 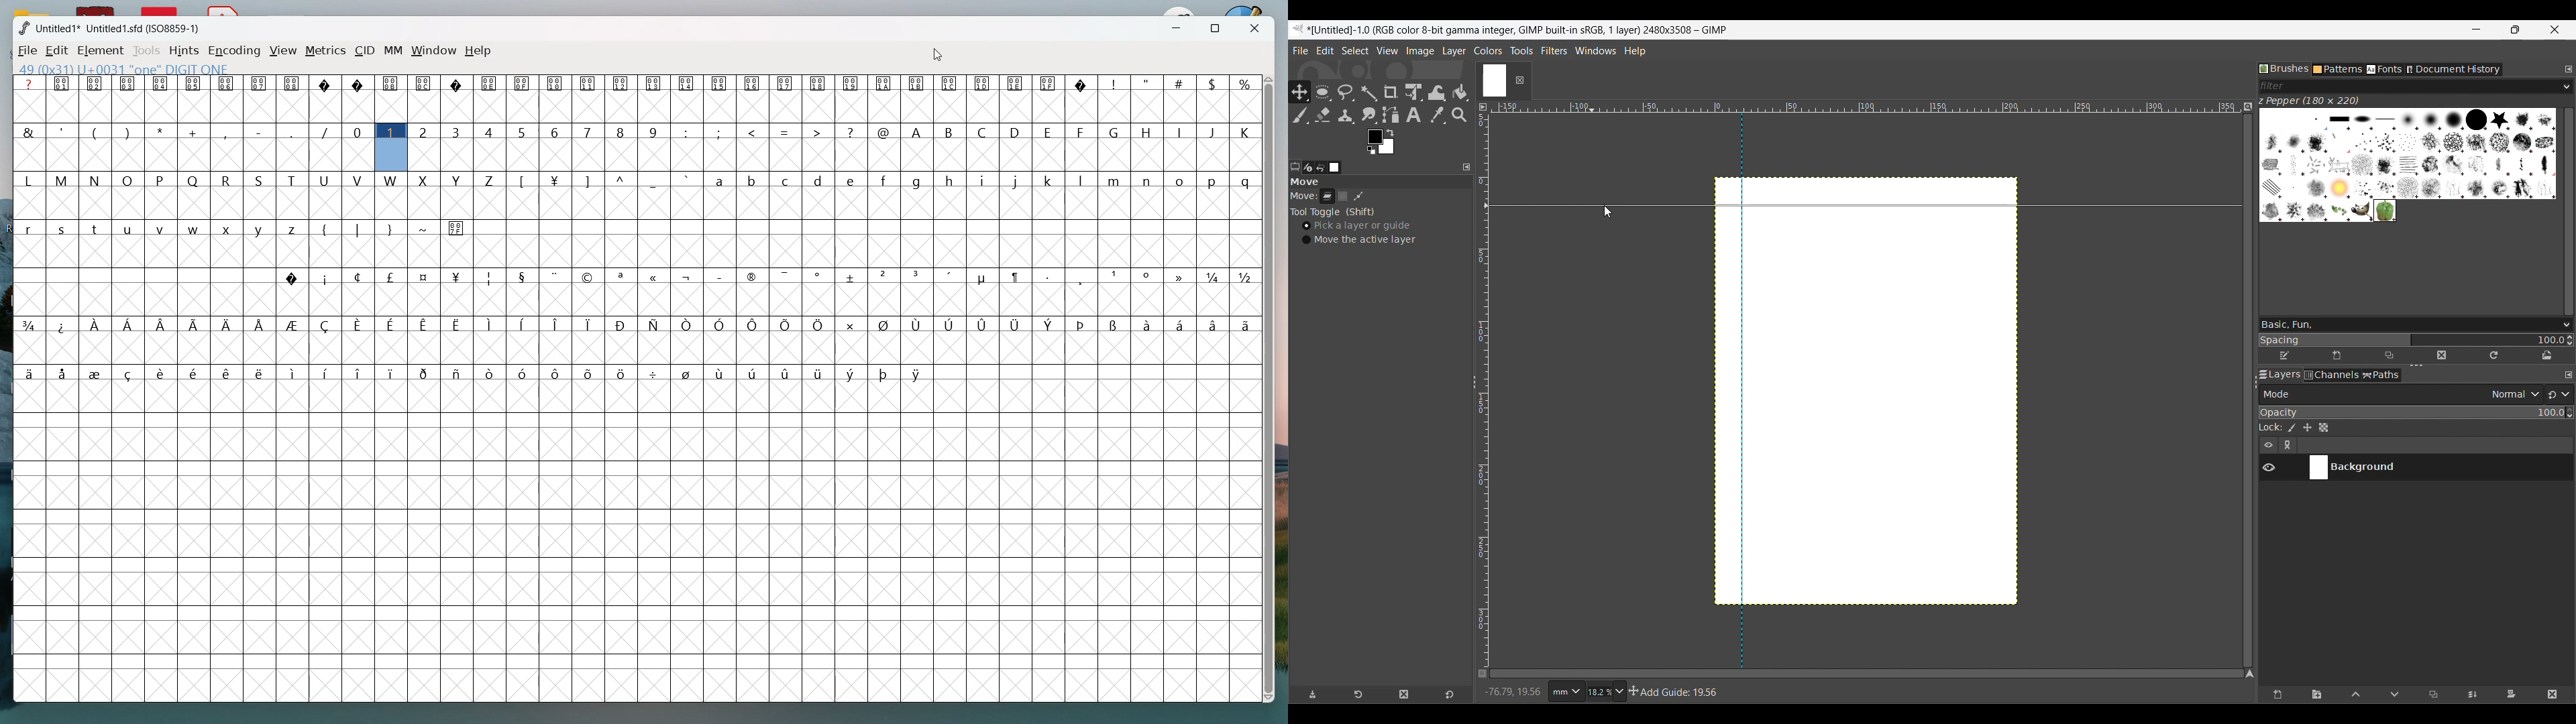 I want to click on ], so click(x=590, y=180).